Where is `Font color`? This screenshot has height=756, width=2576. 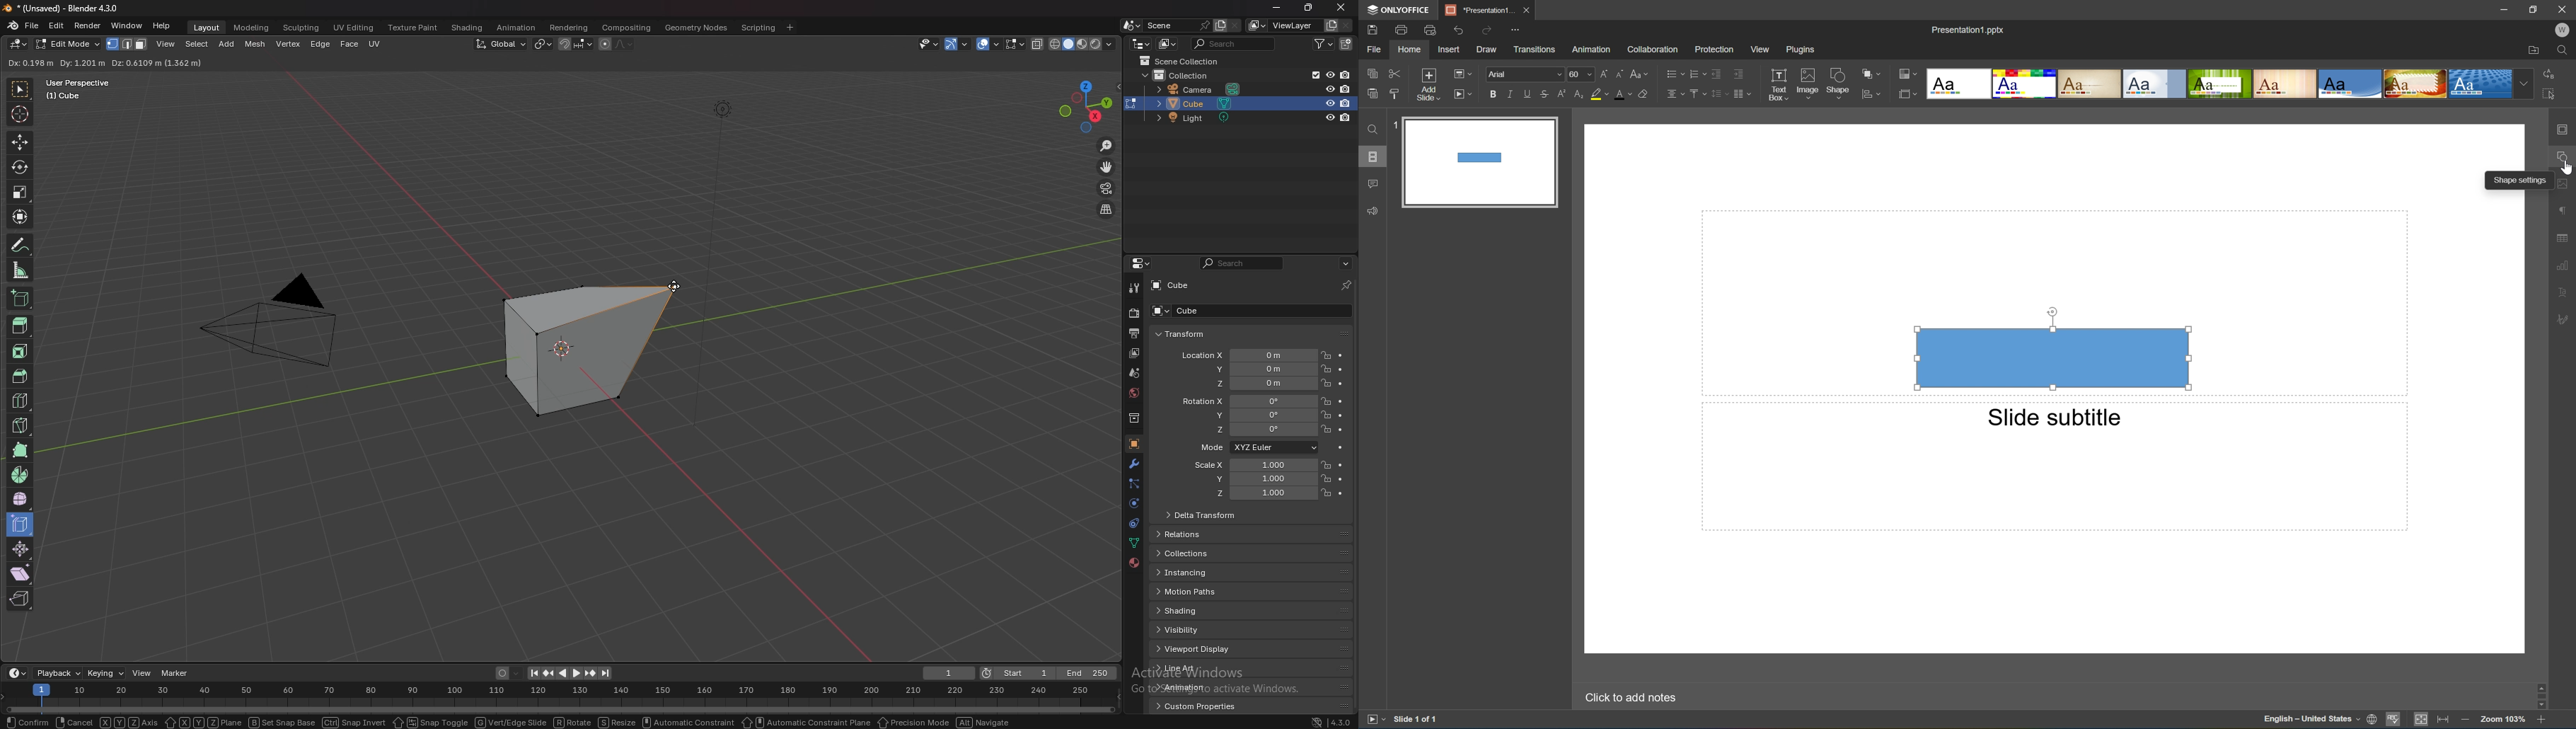
Font color is located at coordinates (1625, 95).